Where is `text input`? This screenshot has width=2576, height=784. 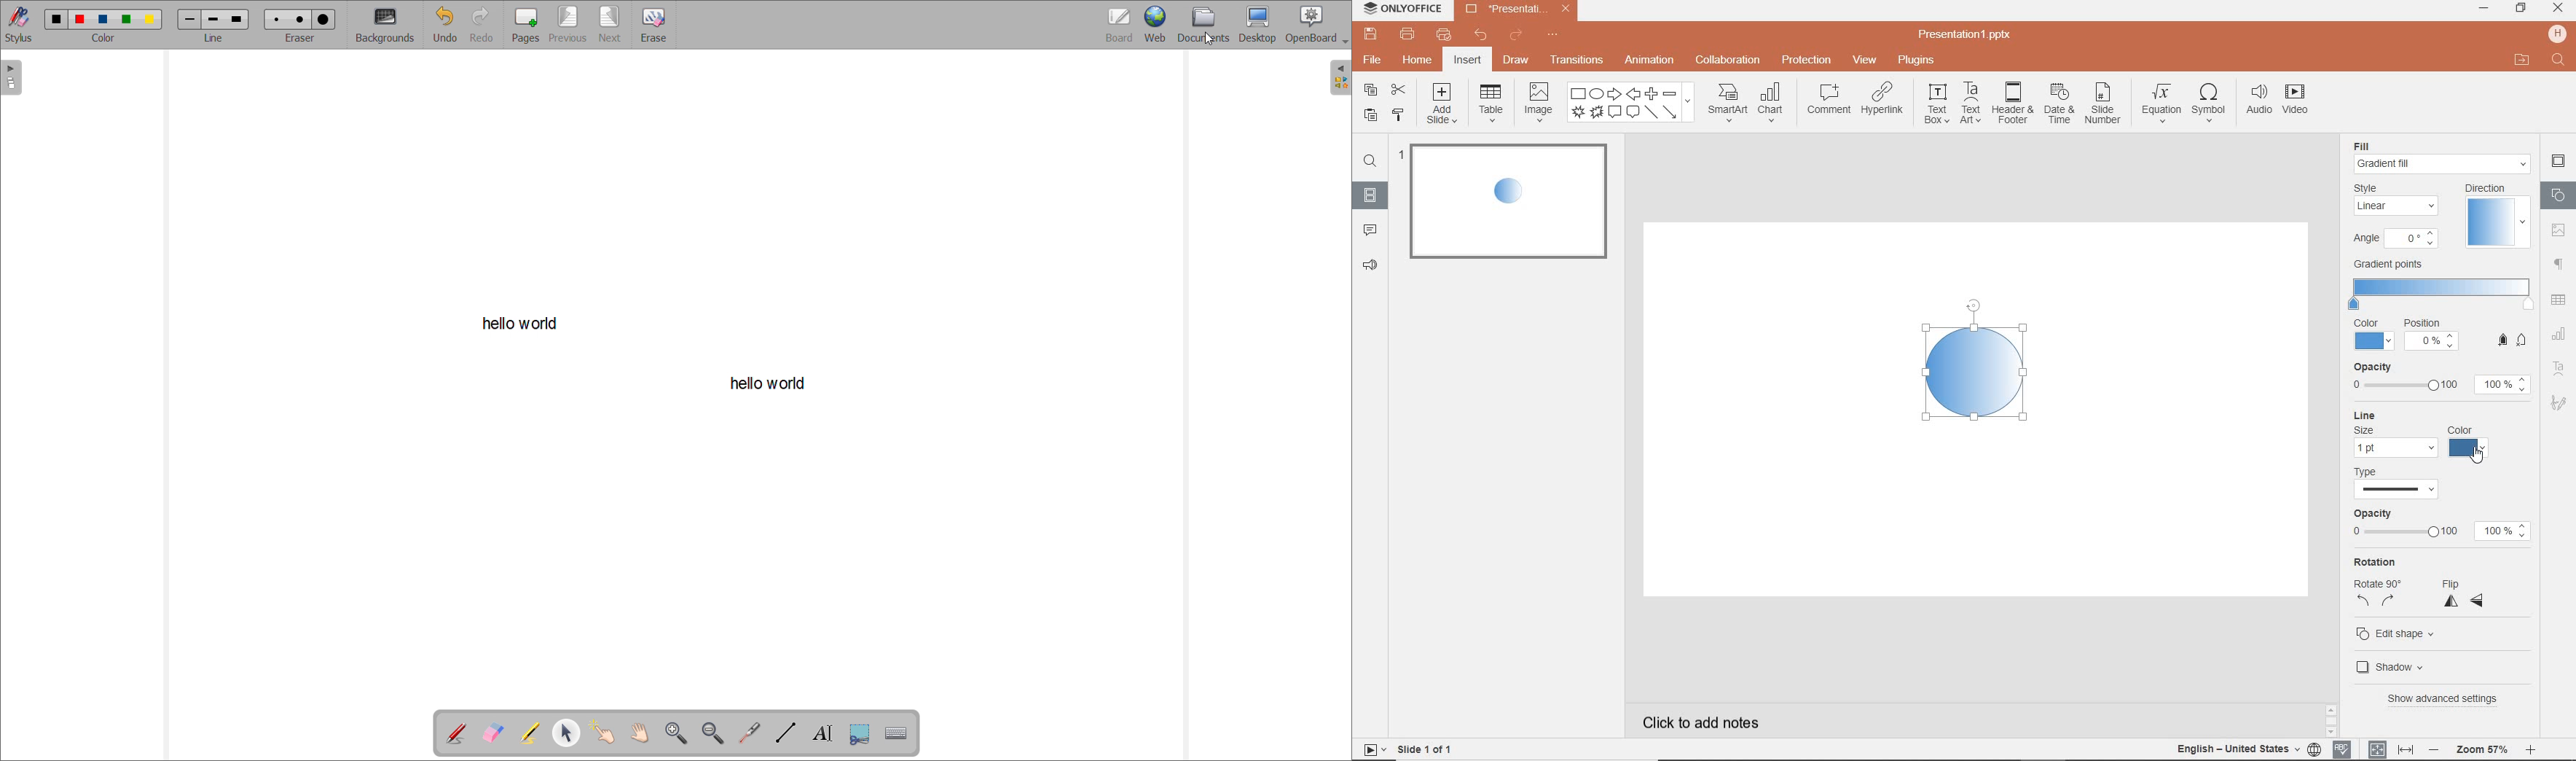 text input is located at coordinates (2559, 61).